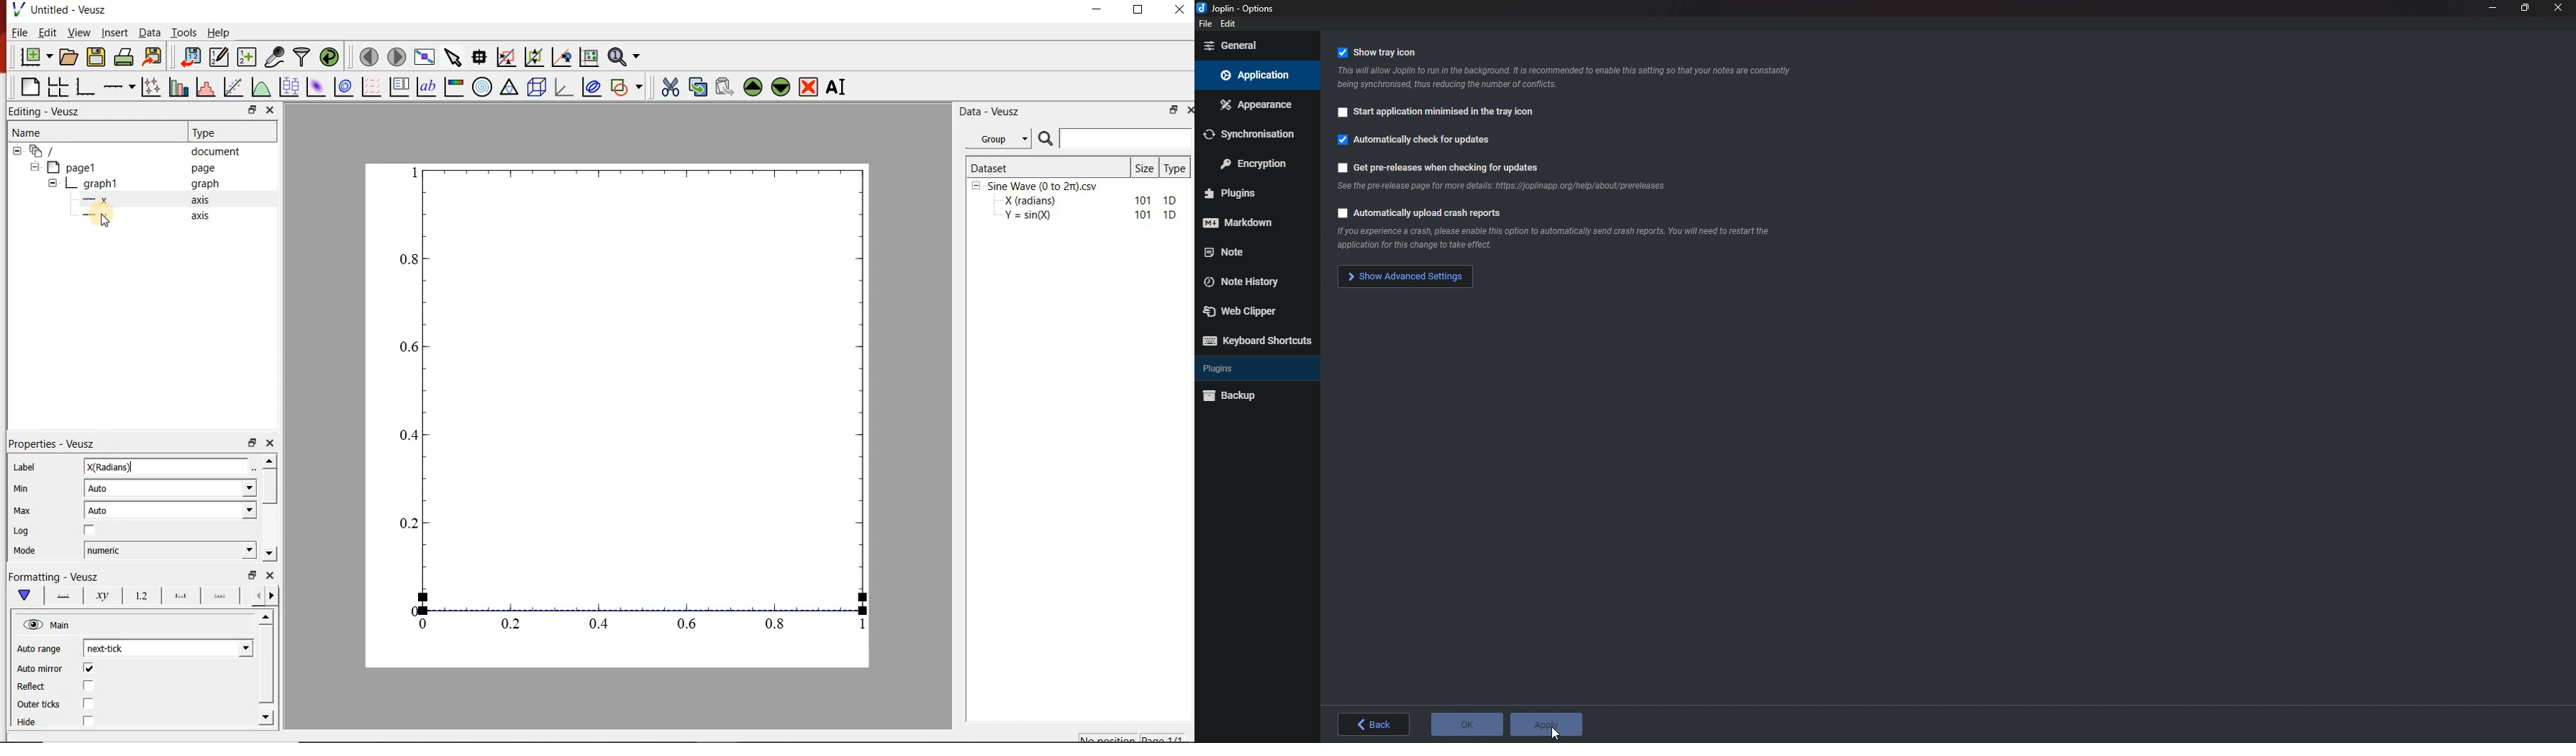 Image resolution: width=2576 pixels, height=756 pixels. Describe the element at coordinates (1559, 734) in the screenshot. I see `cursor` at that location.